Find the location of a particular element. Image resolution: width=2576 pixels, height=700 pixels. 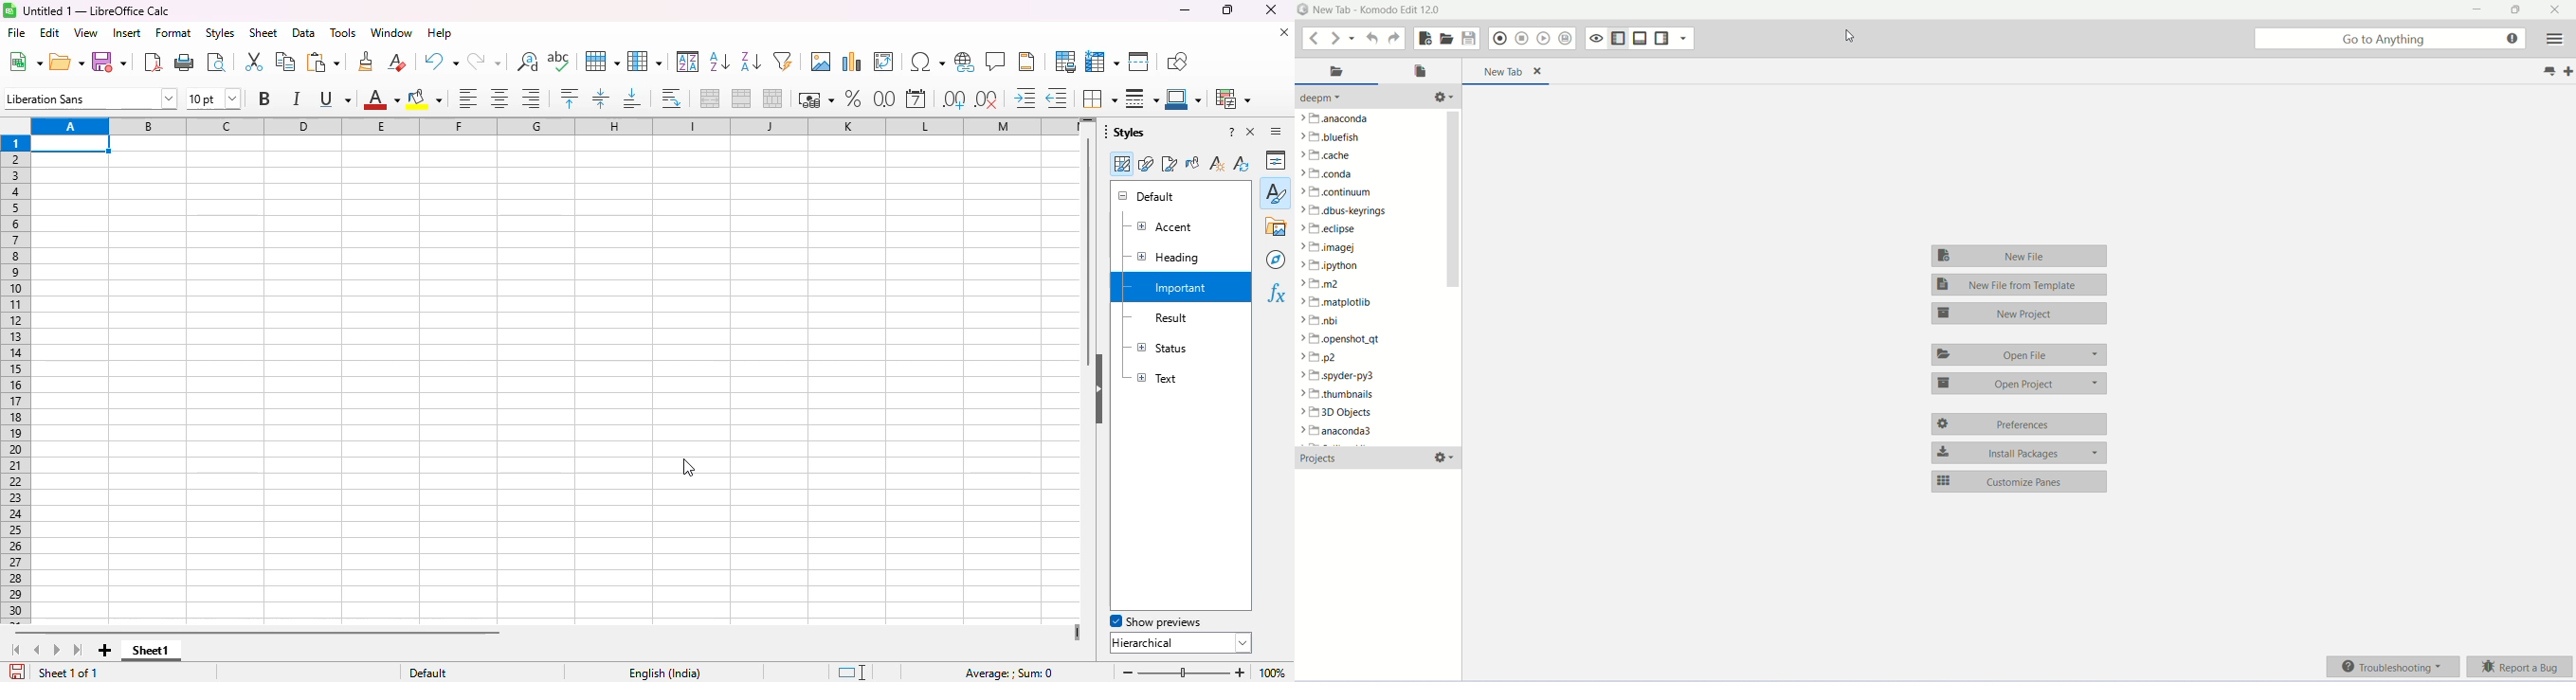

vertical scroll bar is located at coordinates (1089, 252).